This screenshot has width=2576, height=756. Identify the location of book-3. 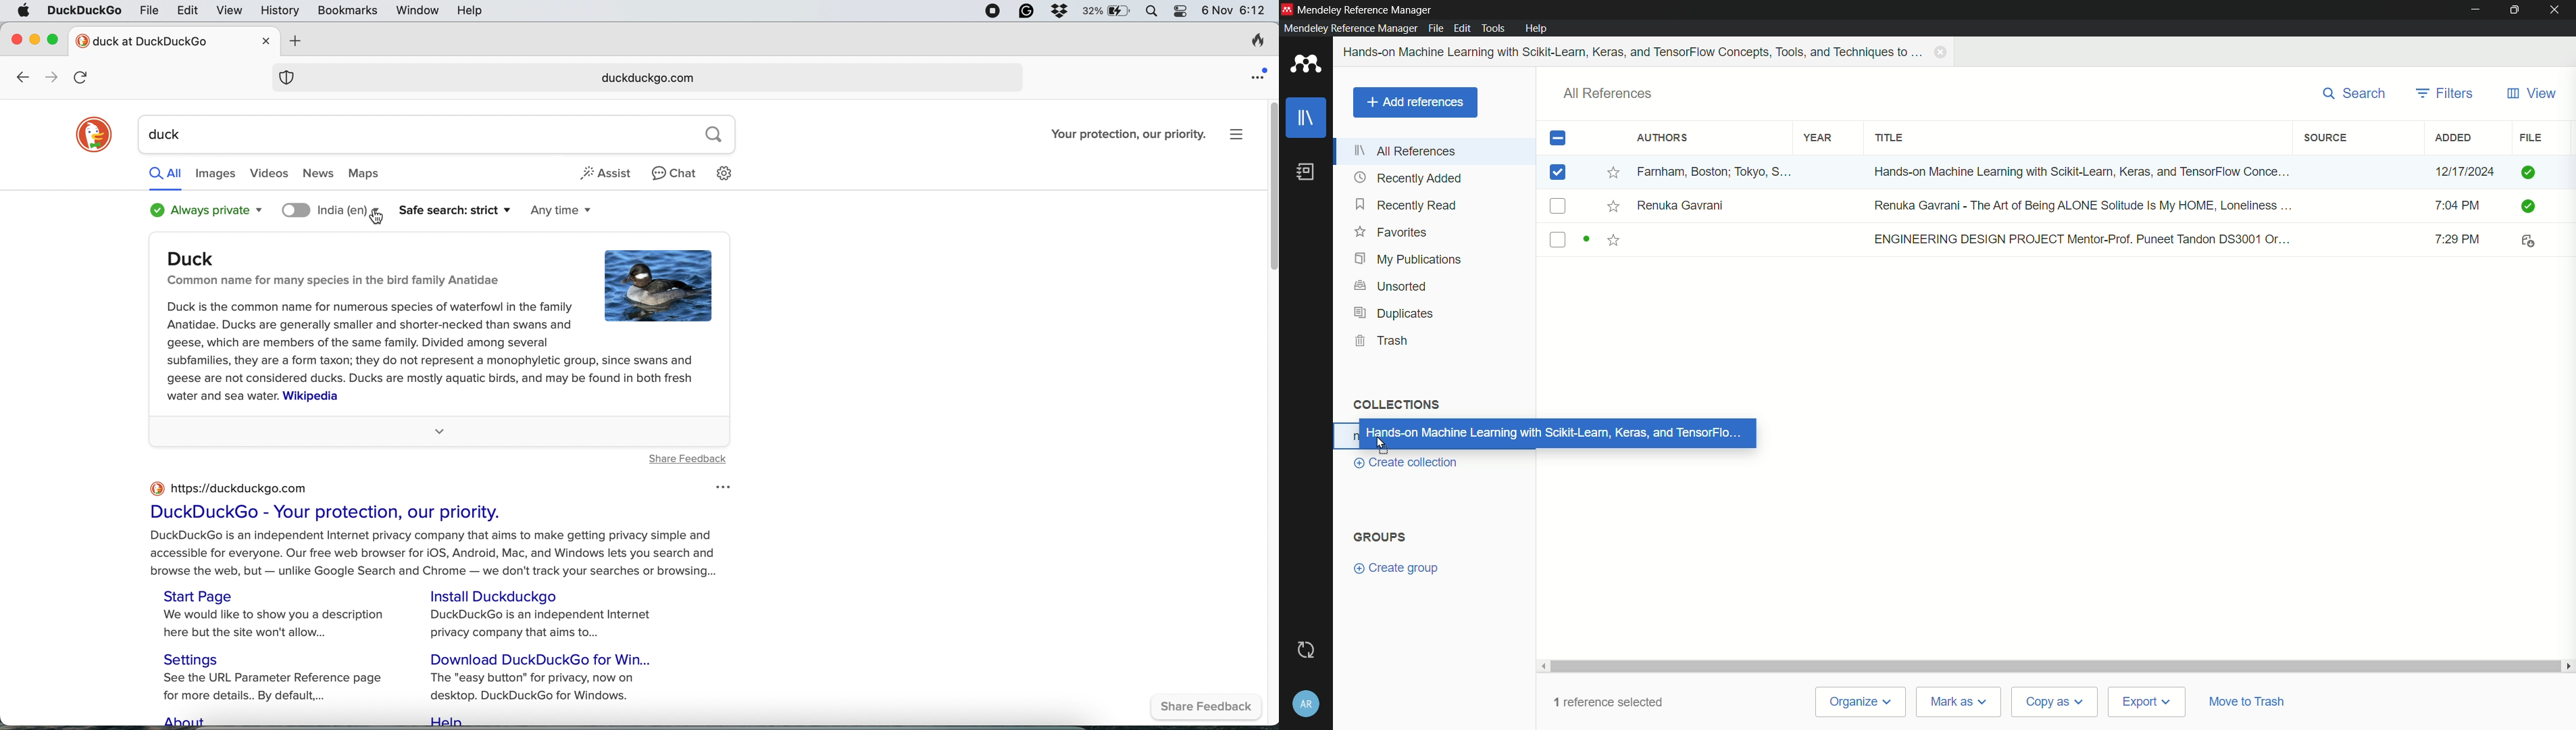
(2050, 241).